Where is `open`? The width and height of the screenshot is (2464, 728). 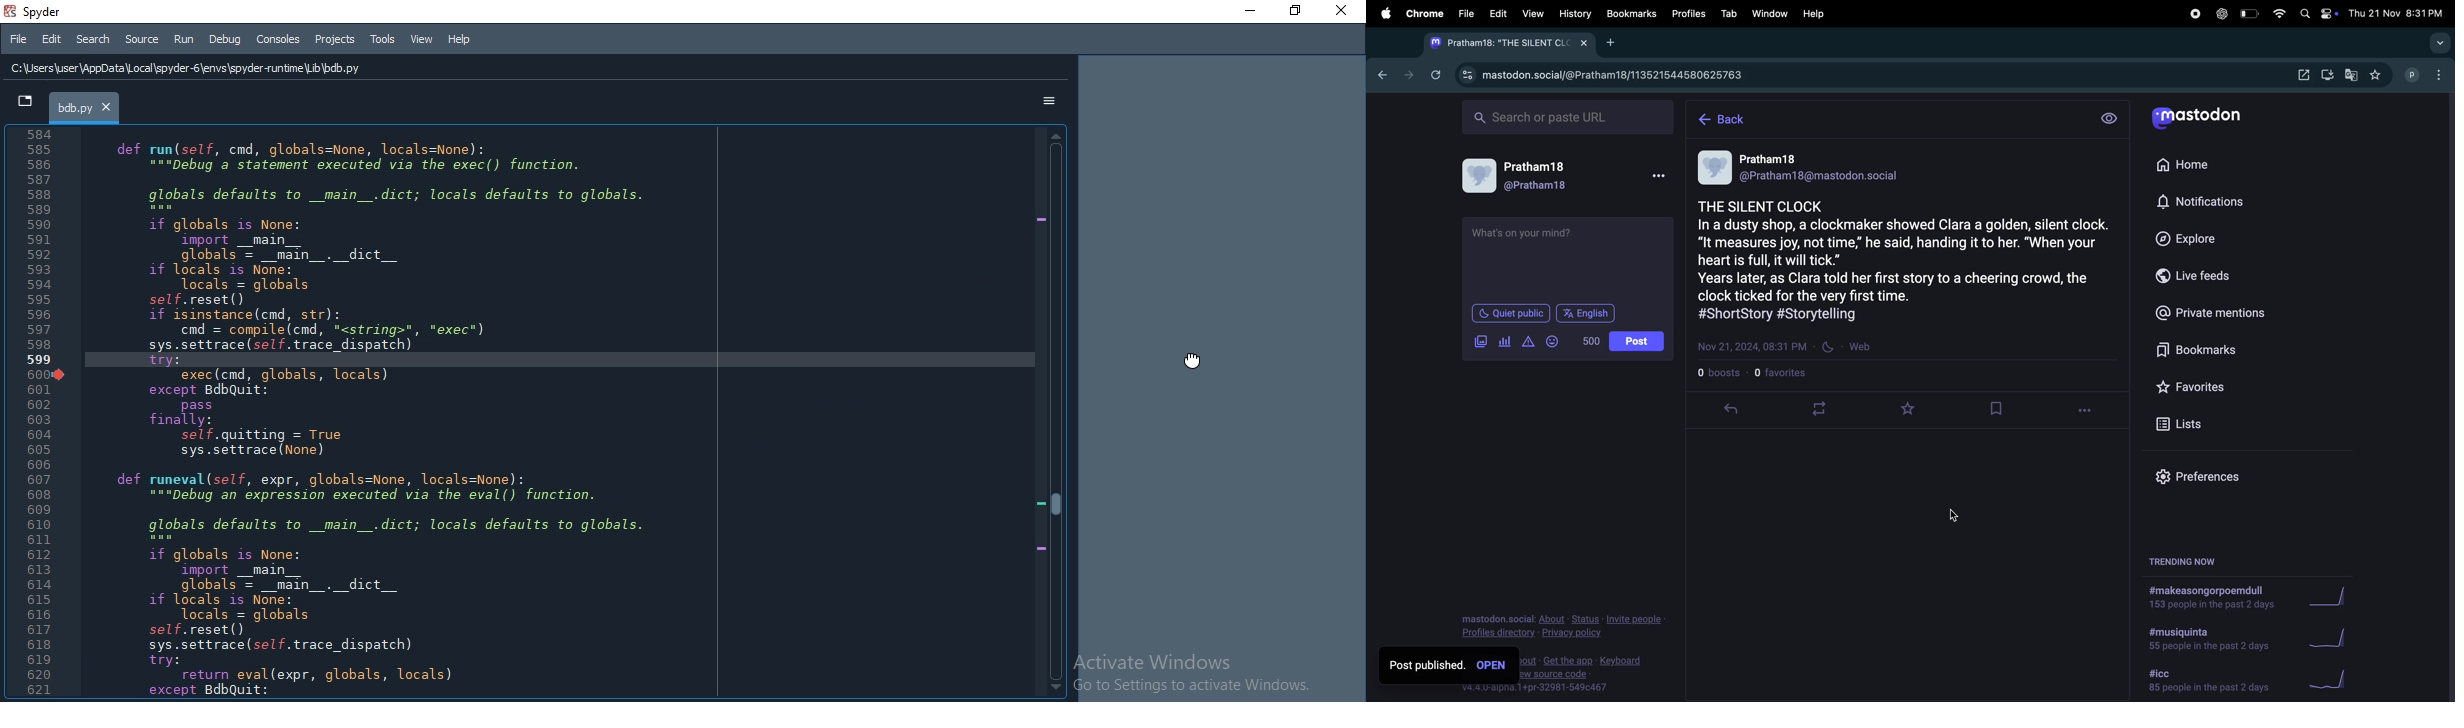 open is located at coordinates (1493, 664).